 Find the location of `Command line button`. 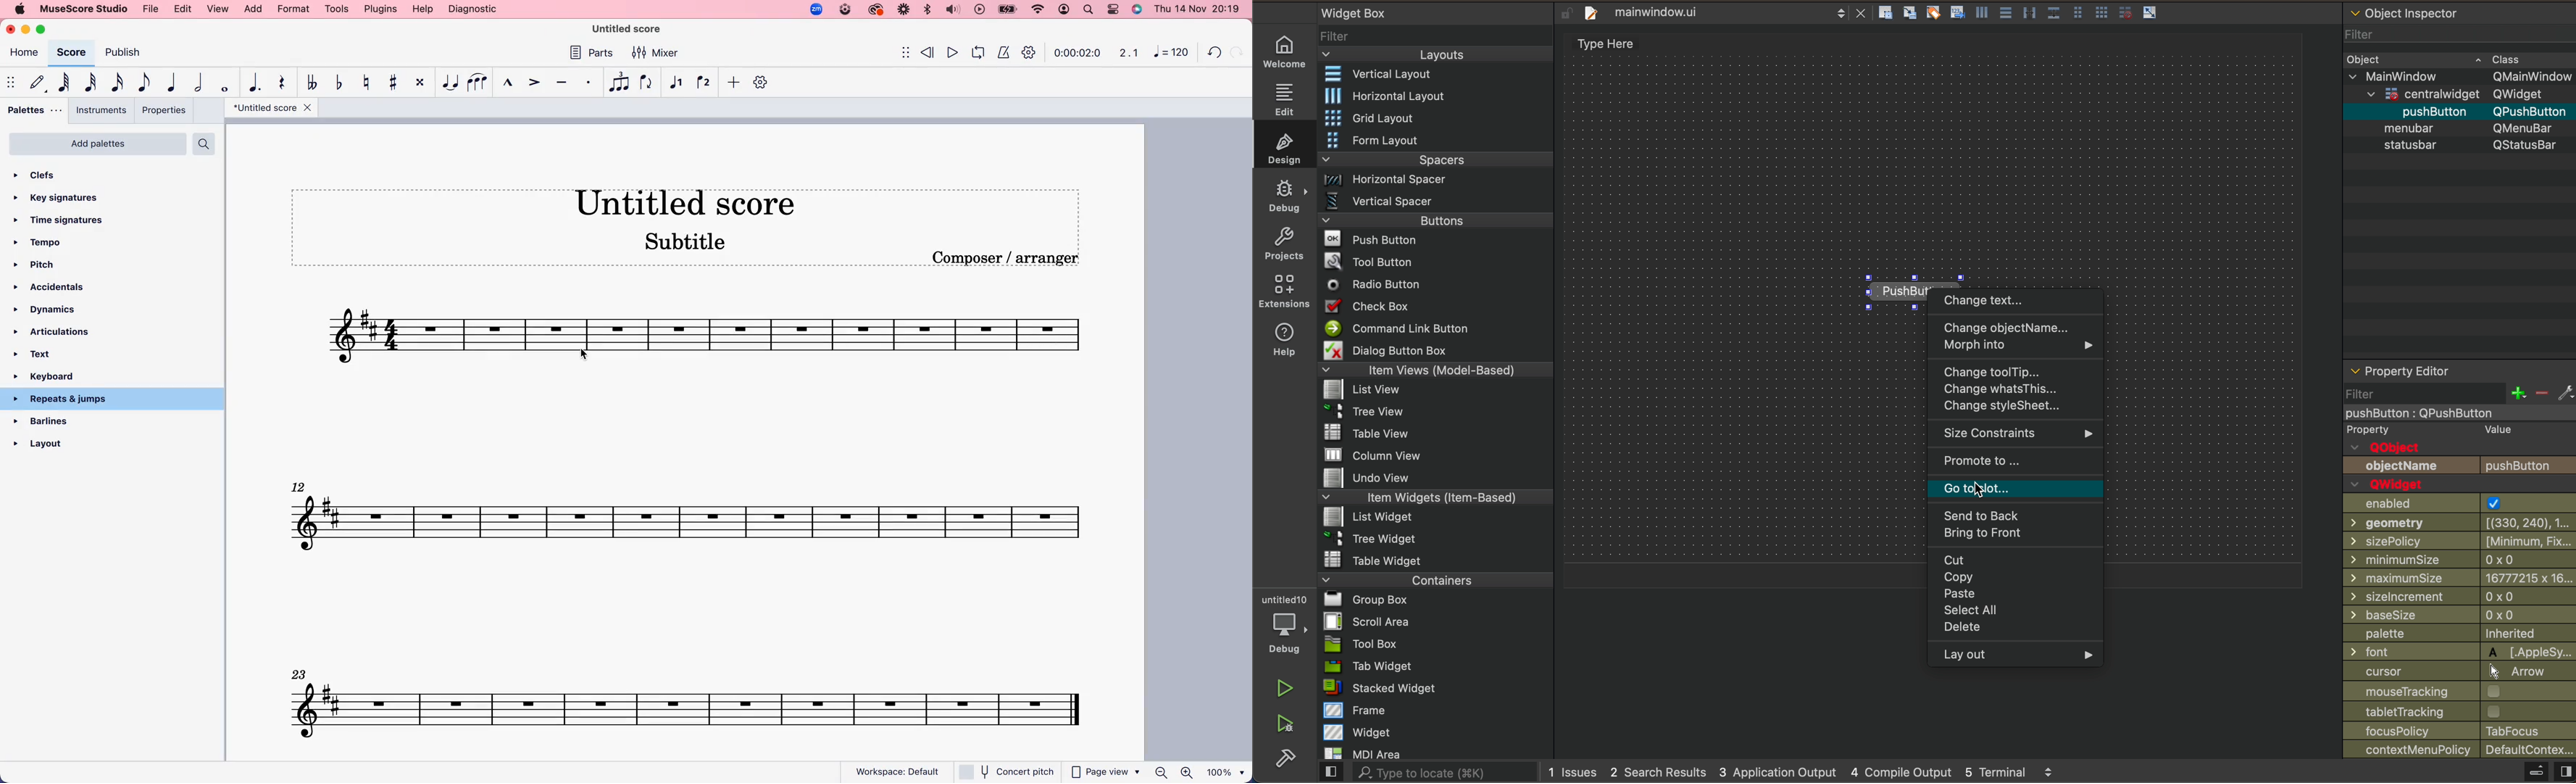

Command line button is located at coordinates (1436, 328).